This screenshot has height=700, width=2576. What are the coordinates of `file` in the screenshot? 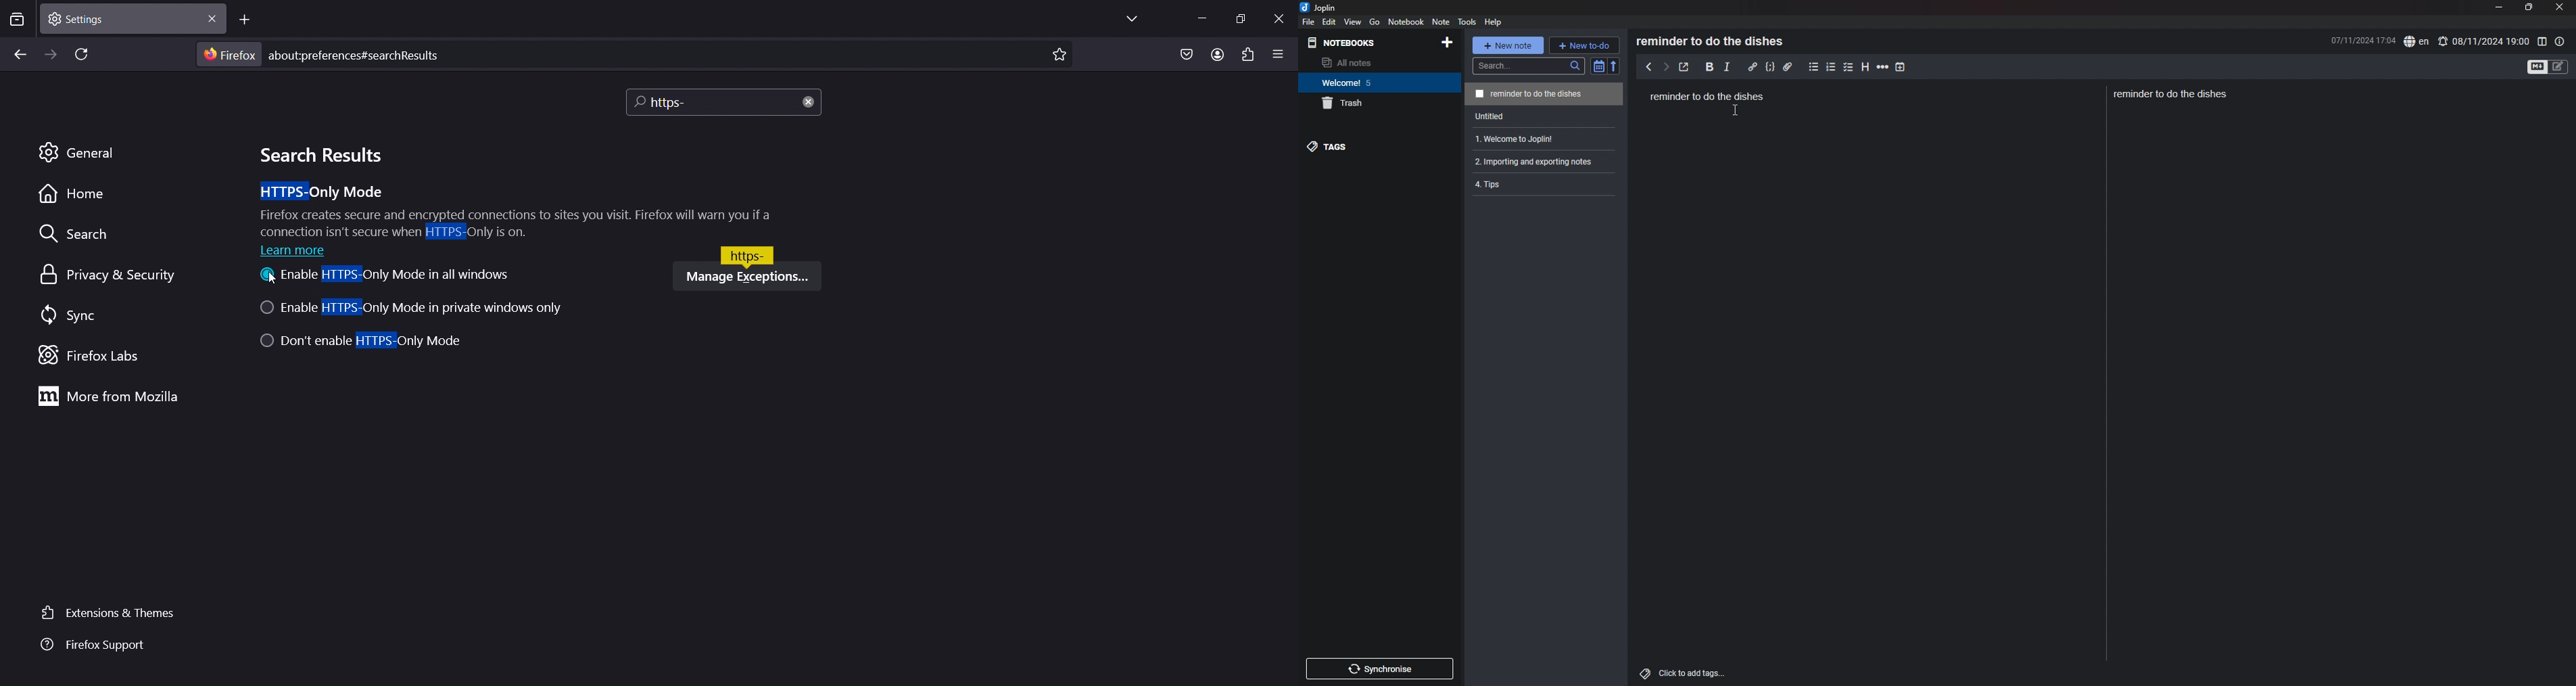 It's located at (1308, 22).